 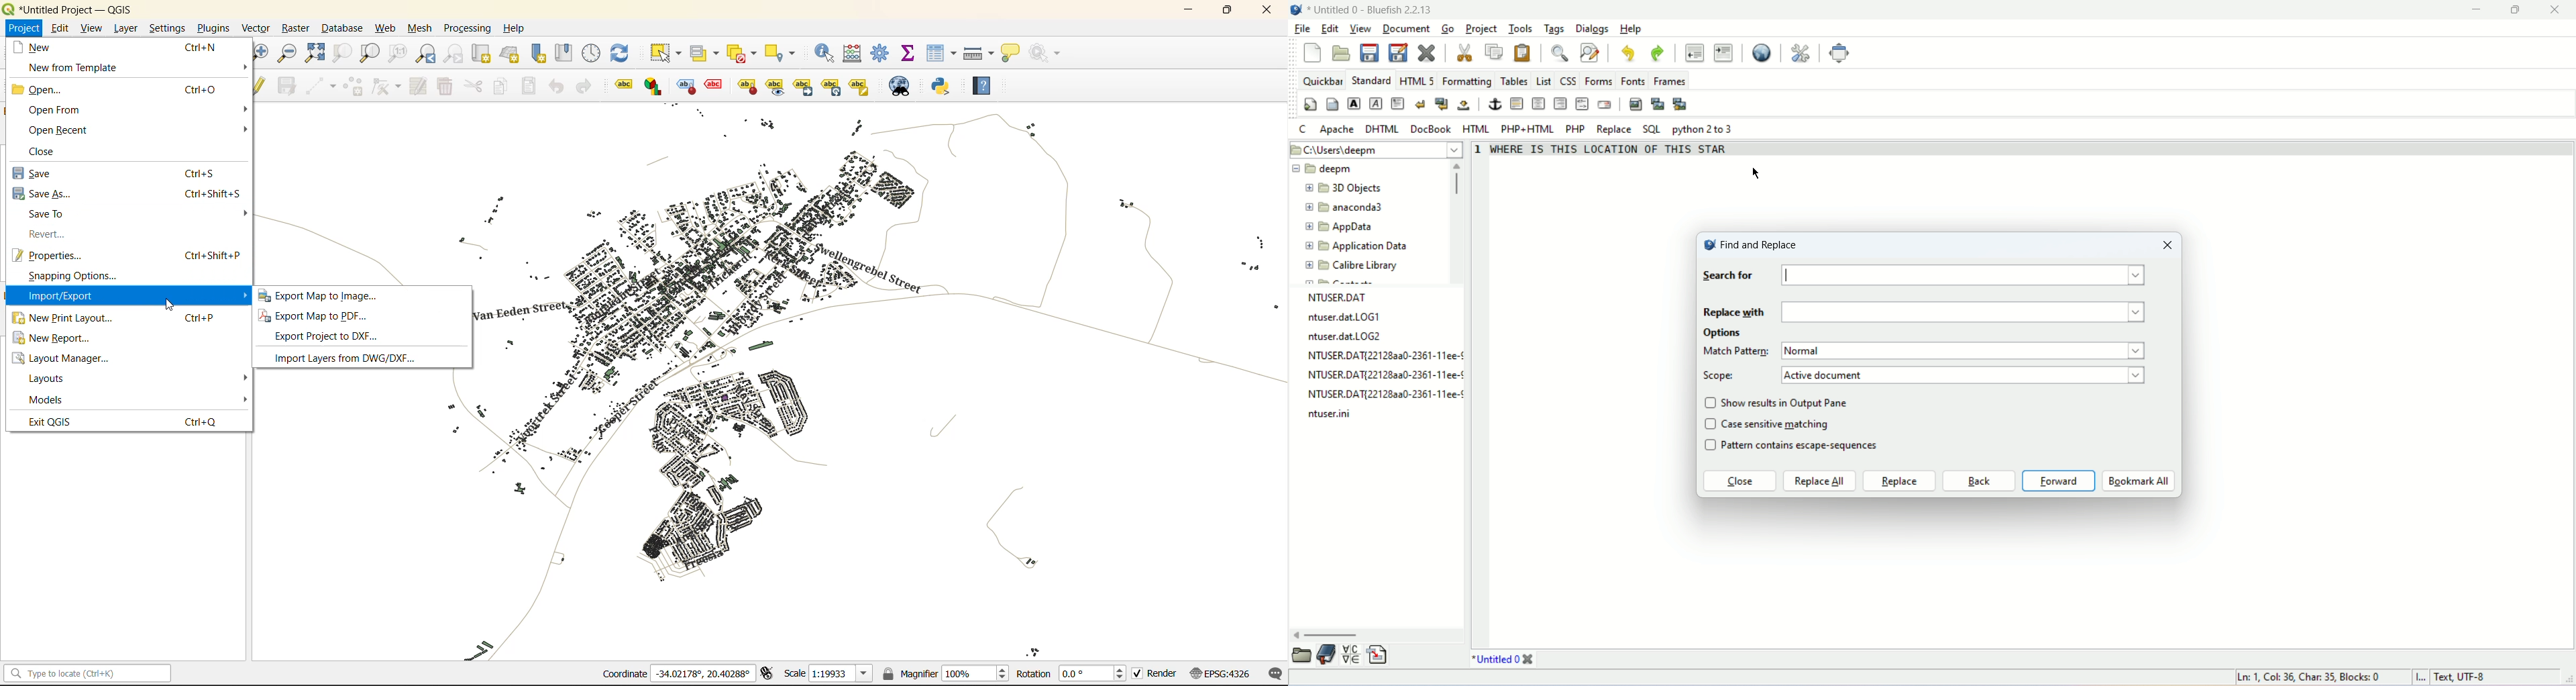 What do you see at coordinates (1382, 356) in the screenshot?
I see `file name` at bounding box center [1382, 356].